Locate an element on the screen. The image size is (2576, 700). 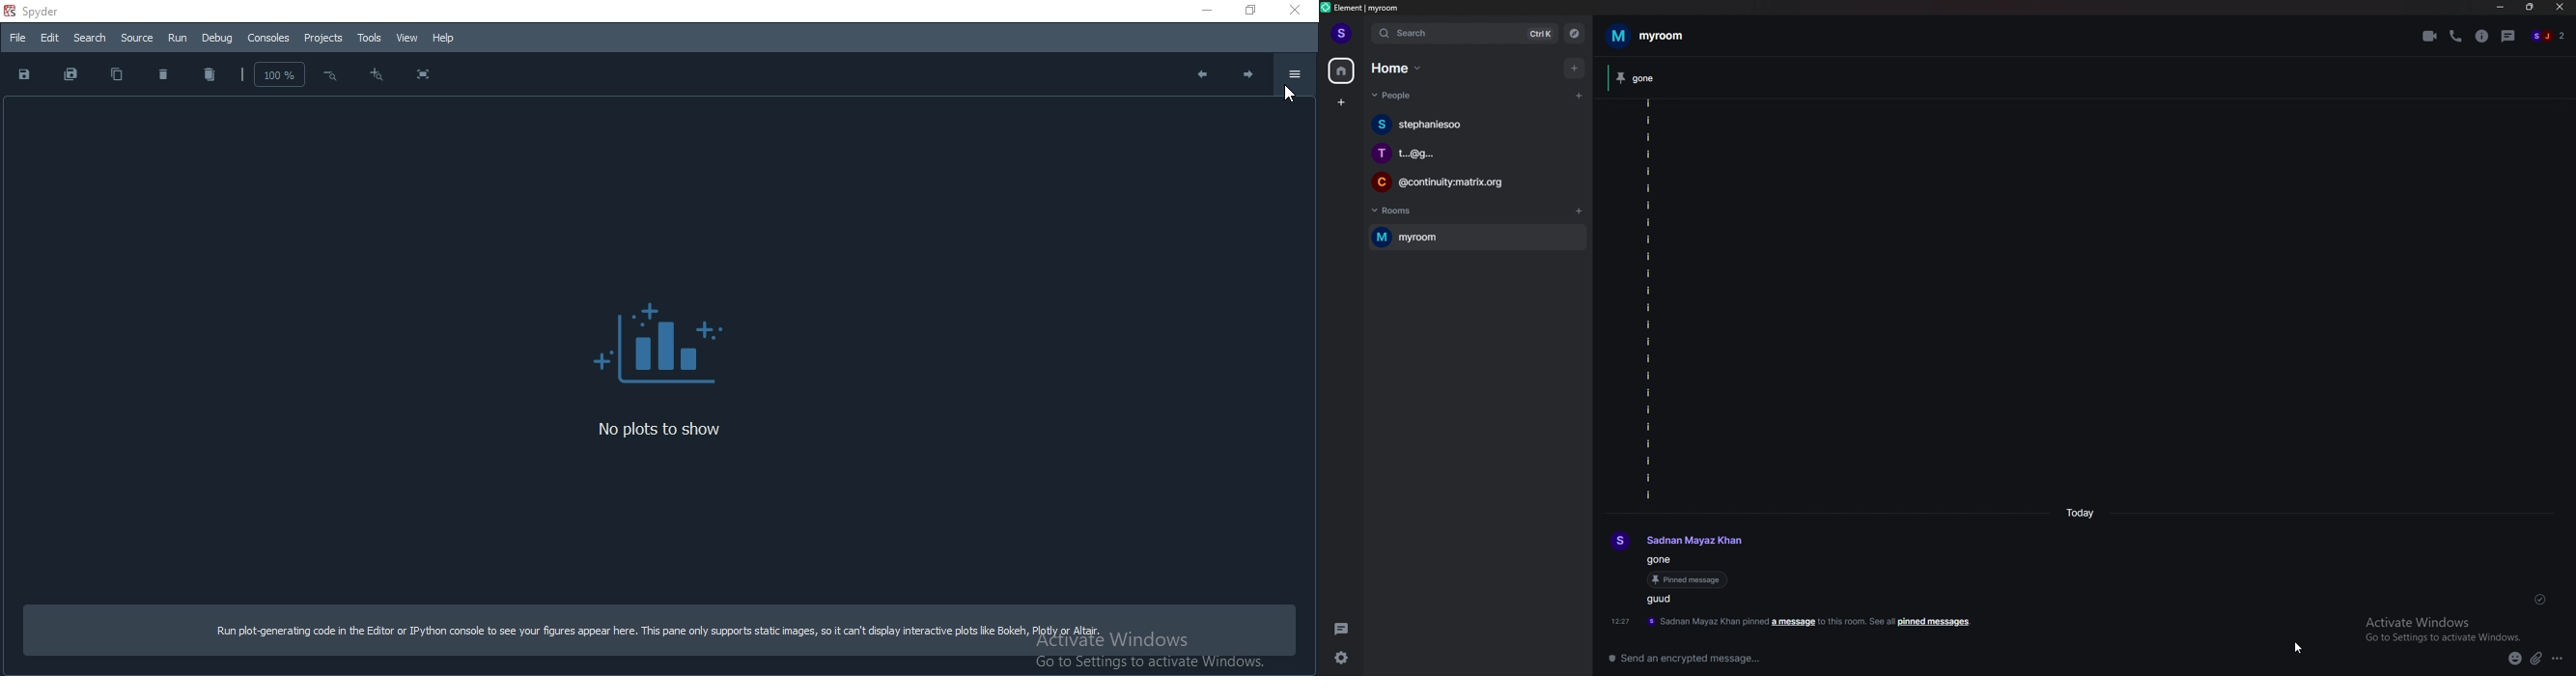
threads is located at coordinates (2509, 36).